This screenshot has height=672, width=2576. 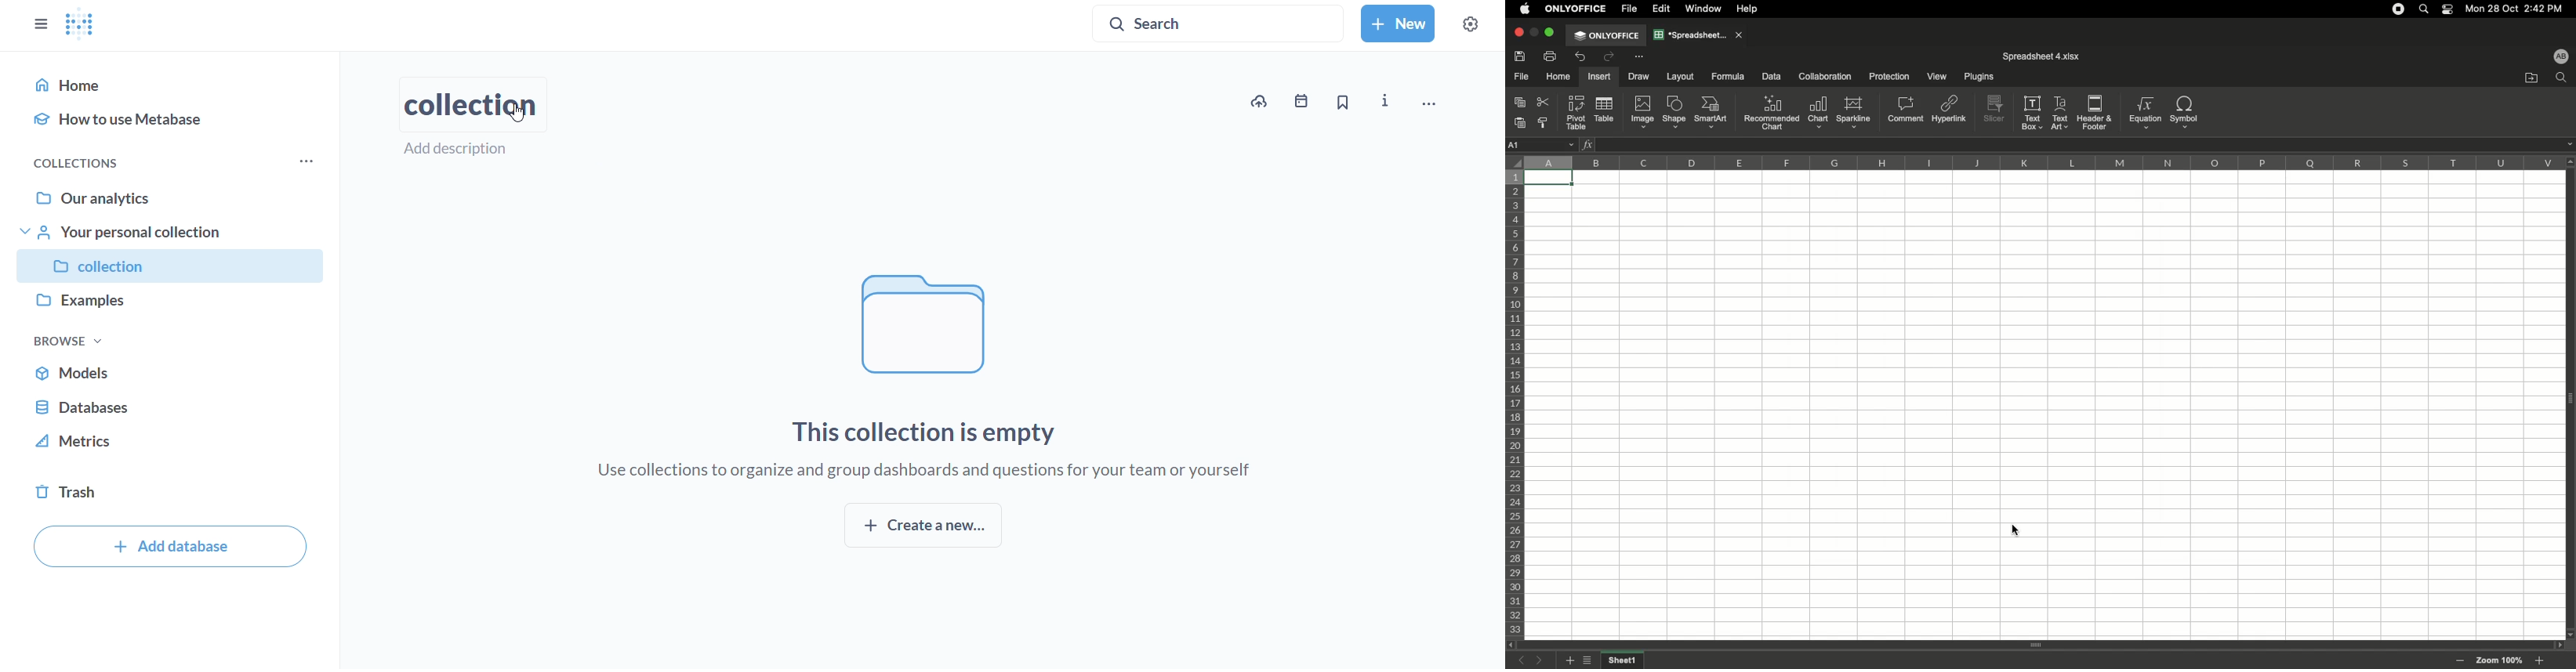 What do you see at coordinates (171, 118) in the screenshot?
I see `how to use metabase` at bounding box center [171, 118].